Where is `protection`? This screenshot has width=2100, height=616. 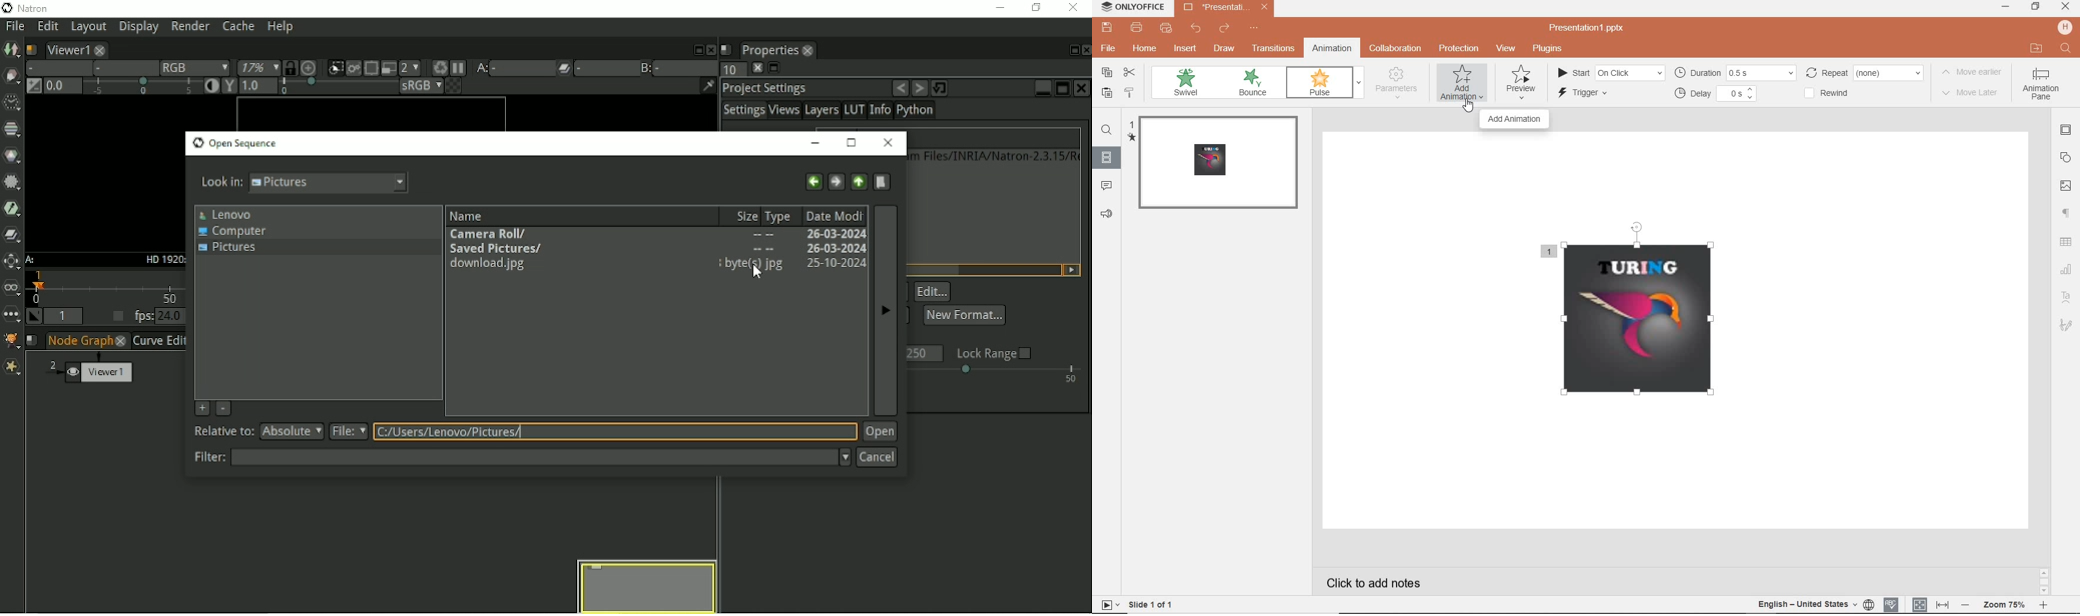
protection is located at coordinates (1458, 49).